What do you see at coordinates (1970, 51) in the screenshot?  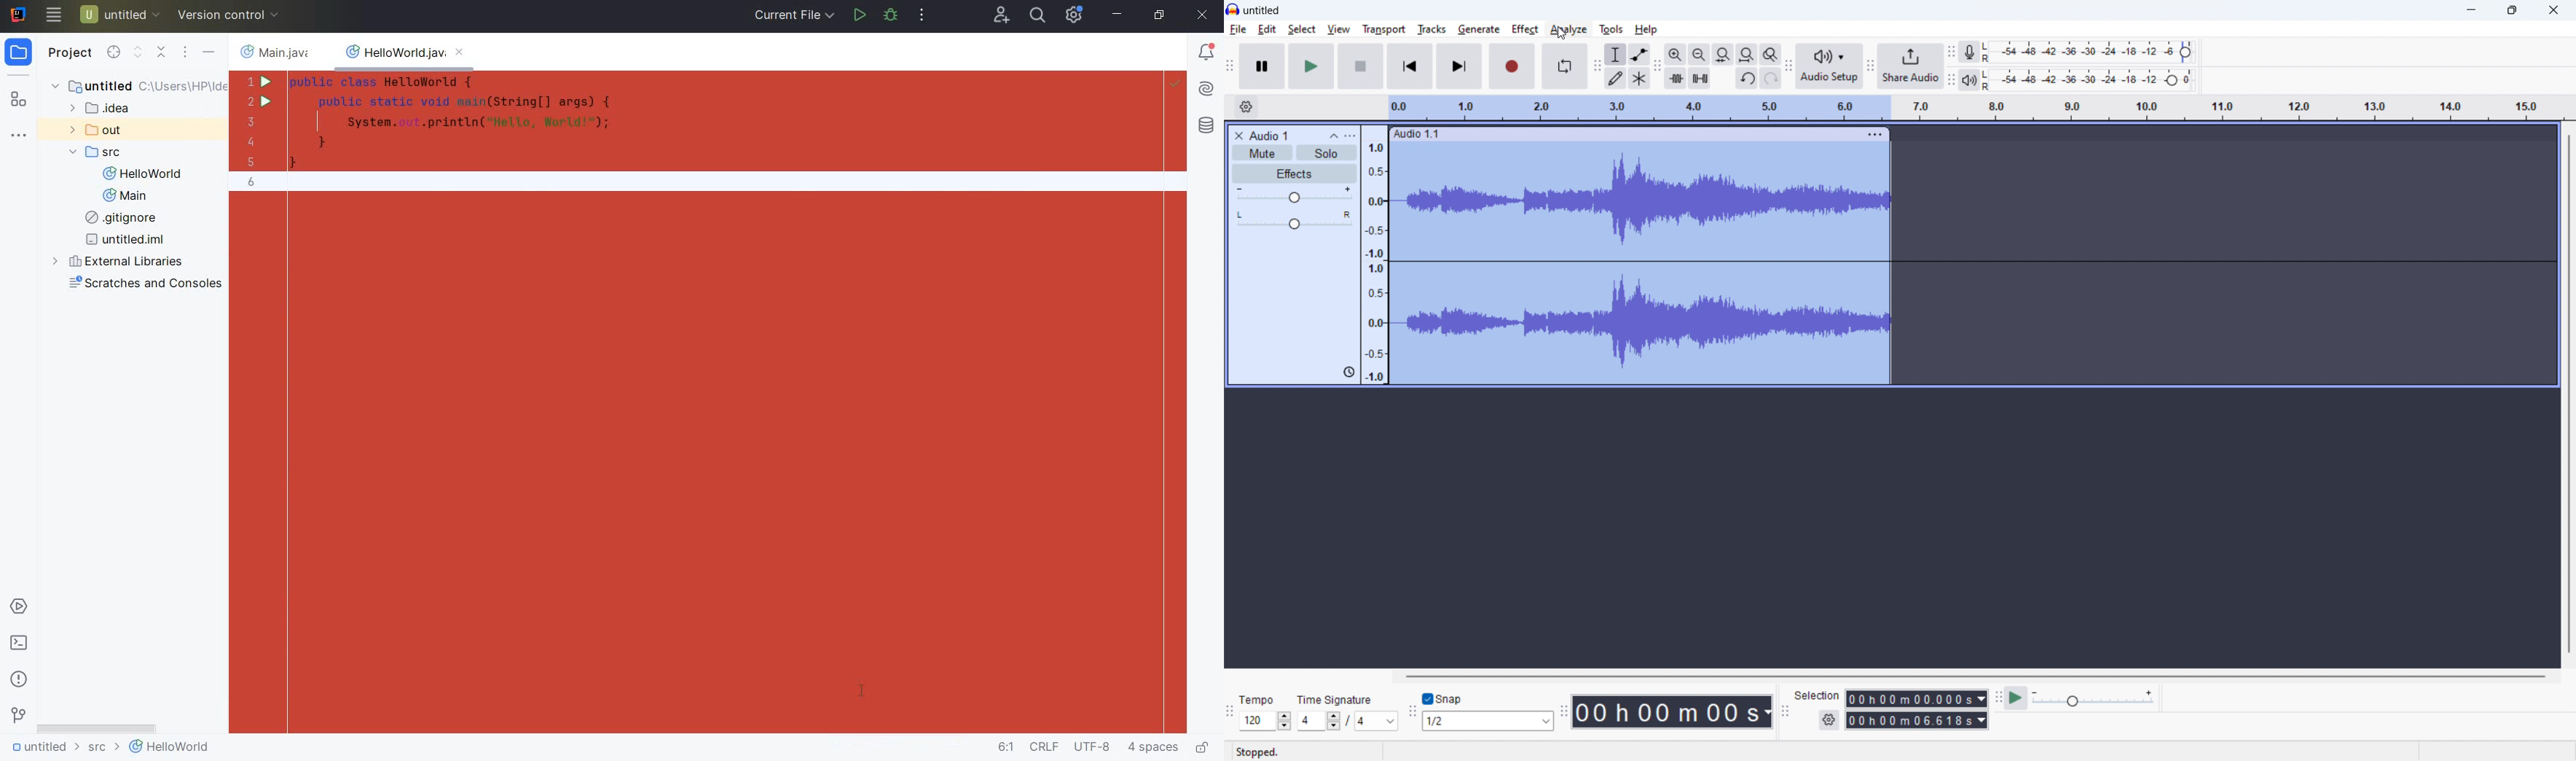 I see `recording meter` at bounding box center [1970, 51].